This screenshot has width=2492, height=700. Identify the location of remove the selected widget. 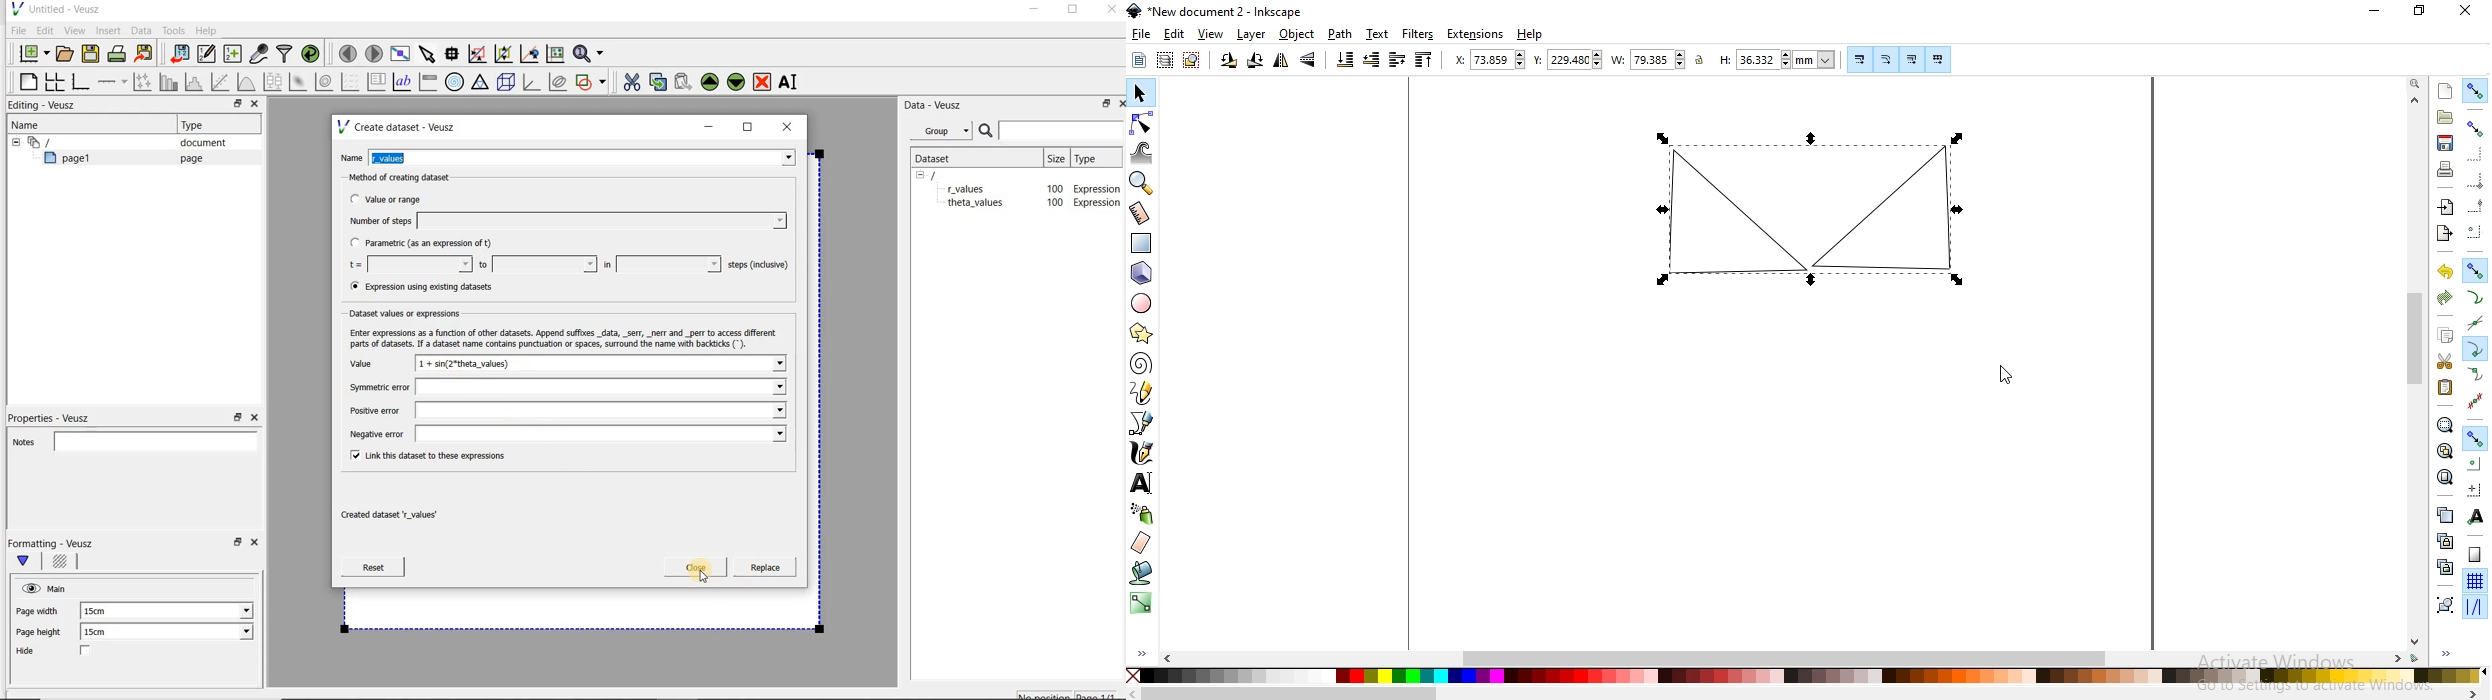
(763, 81).